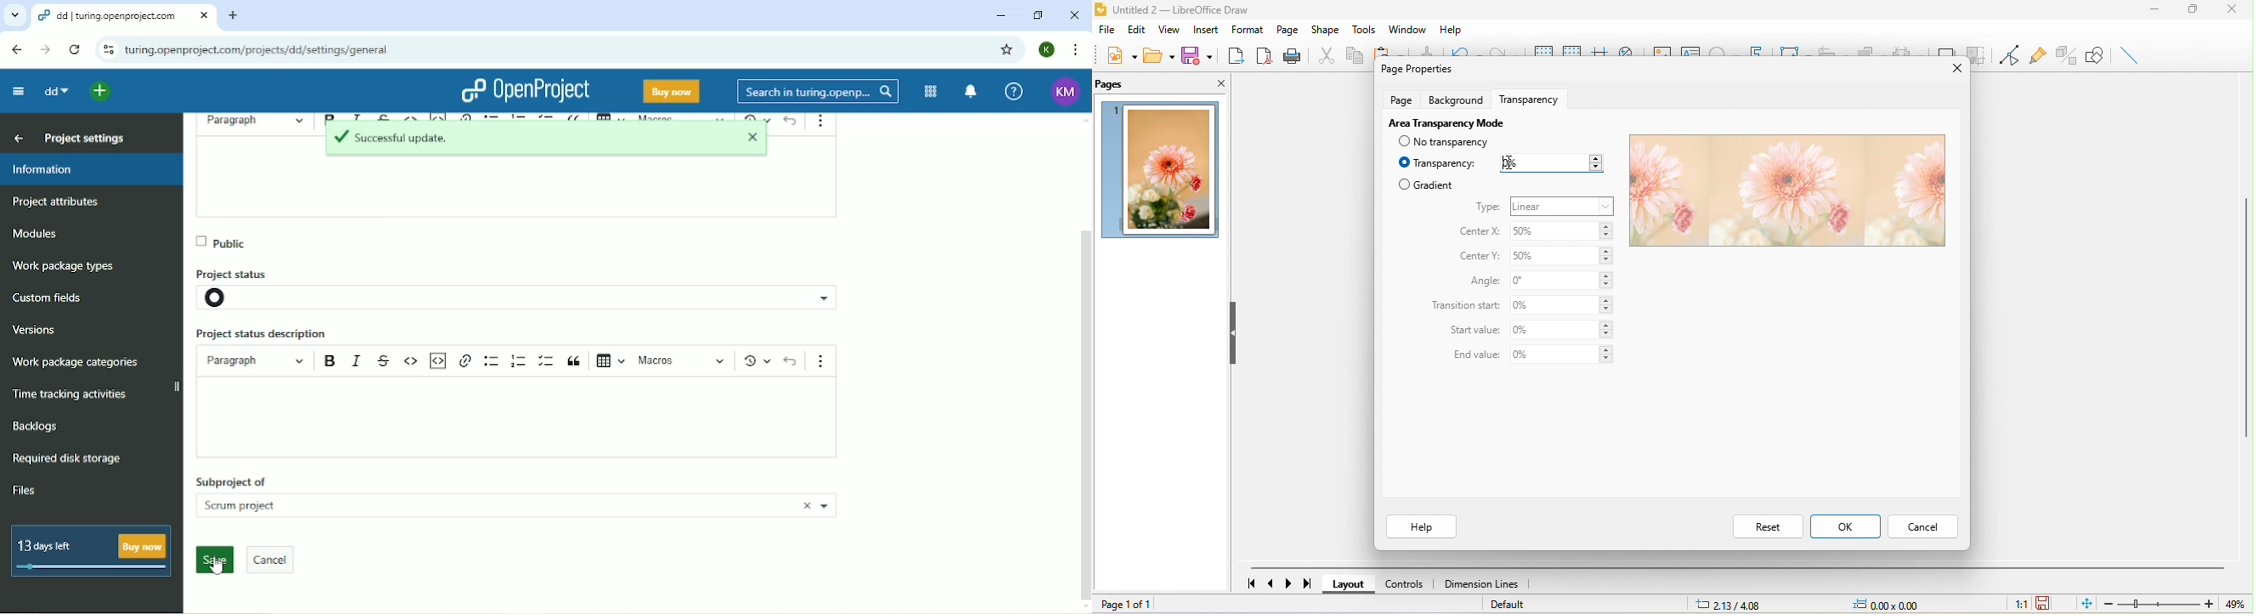 Image resolution: width=2268 pixels, height=616 pixels. Describe the element at coordinates (1481, 281) in the screenshot. I see `angle` at that location.